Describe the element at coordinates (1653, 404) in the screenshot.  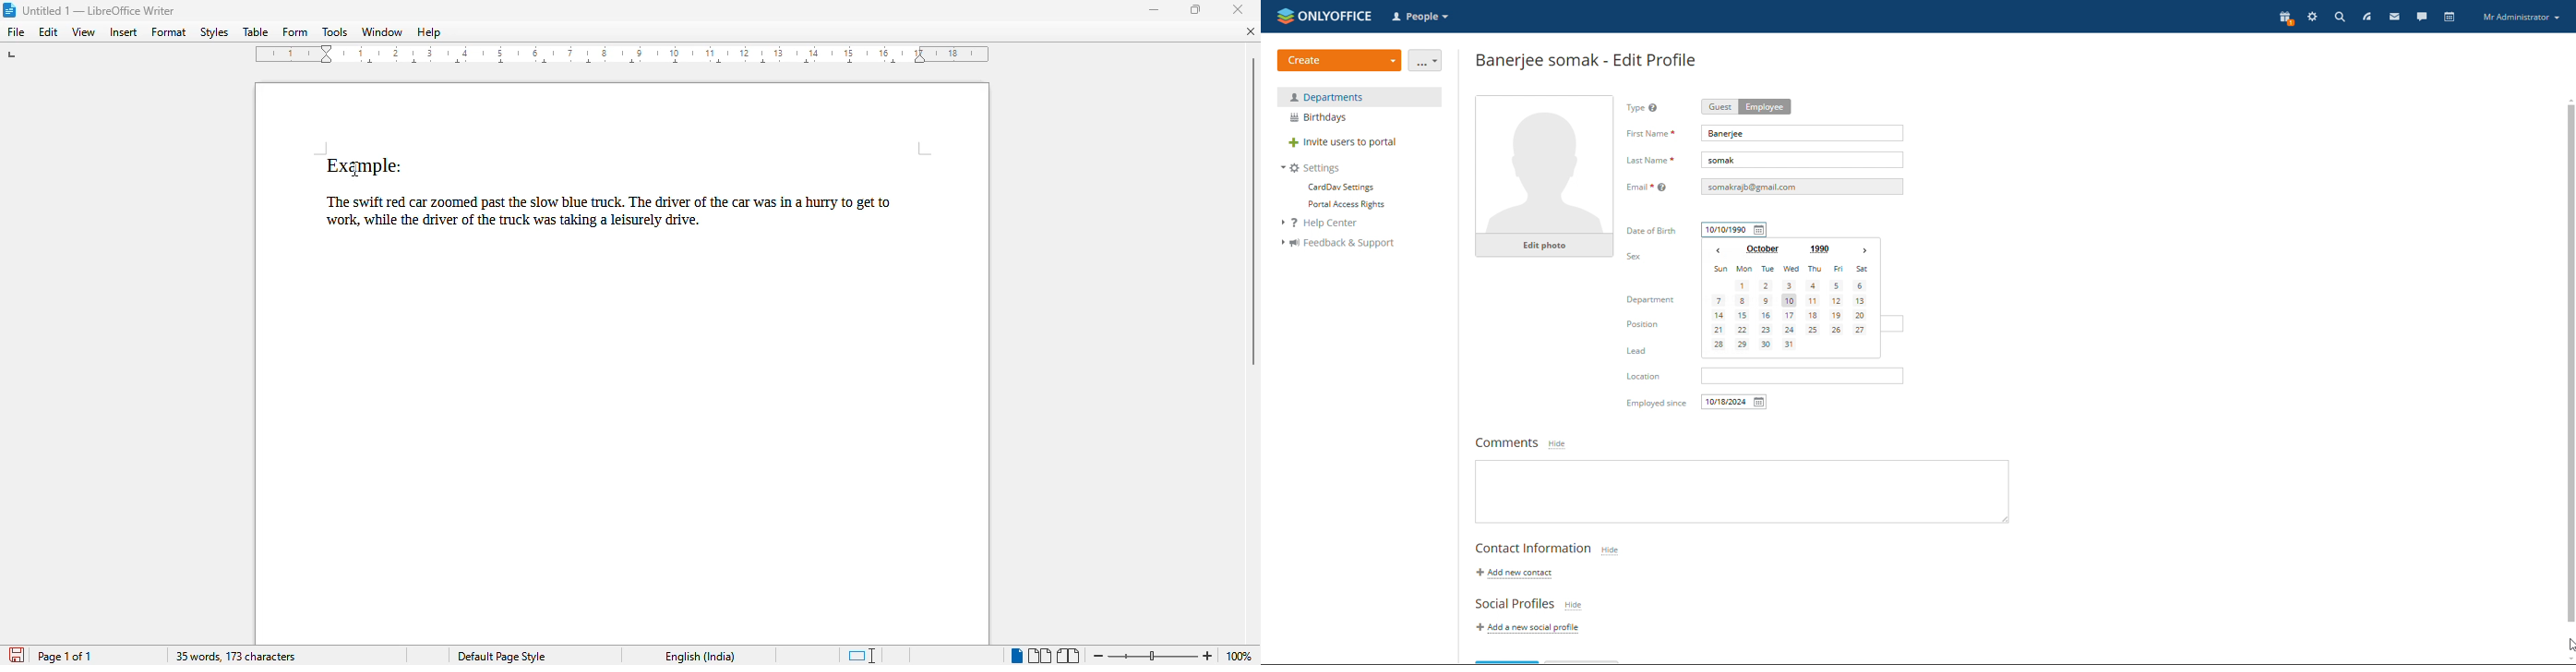
I see `` at that location.